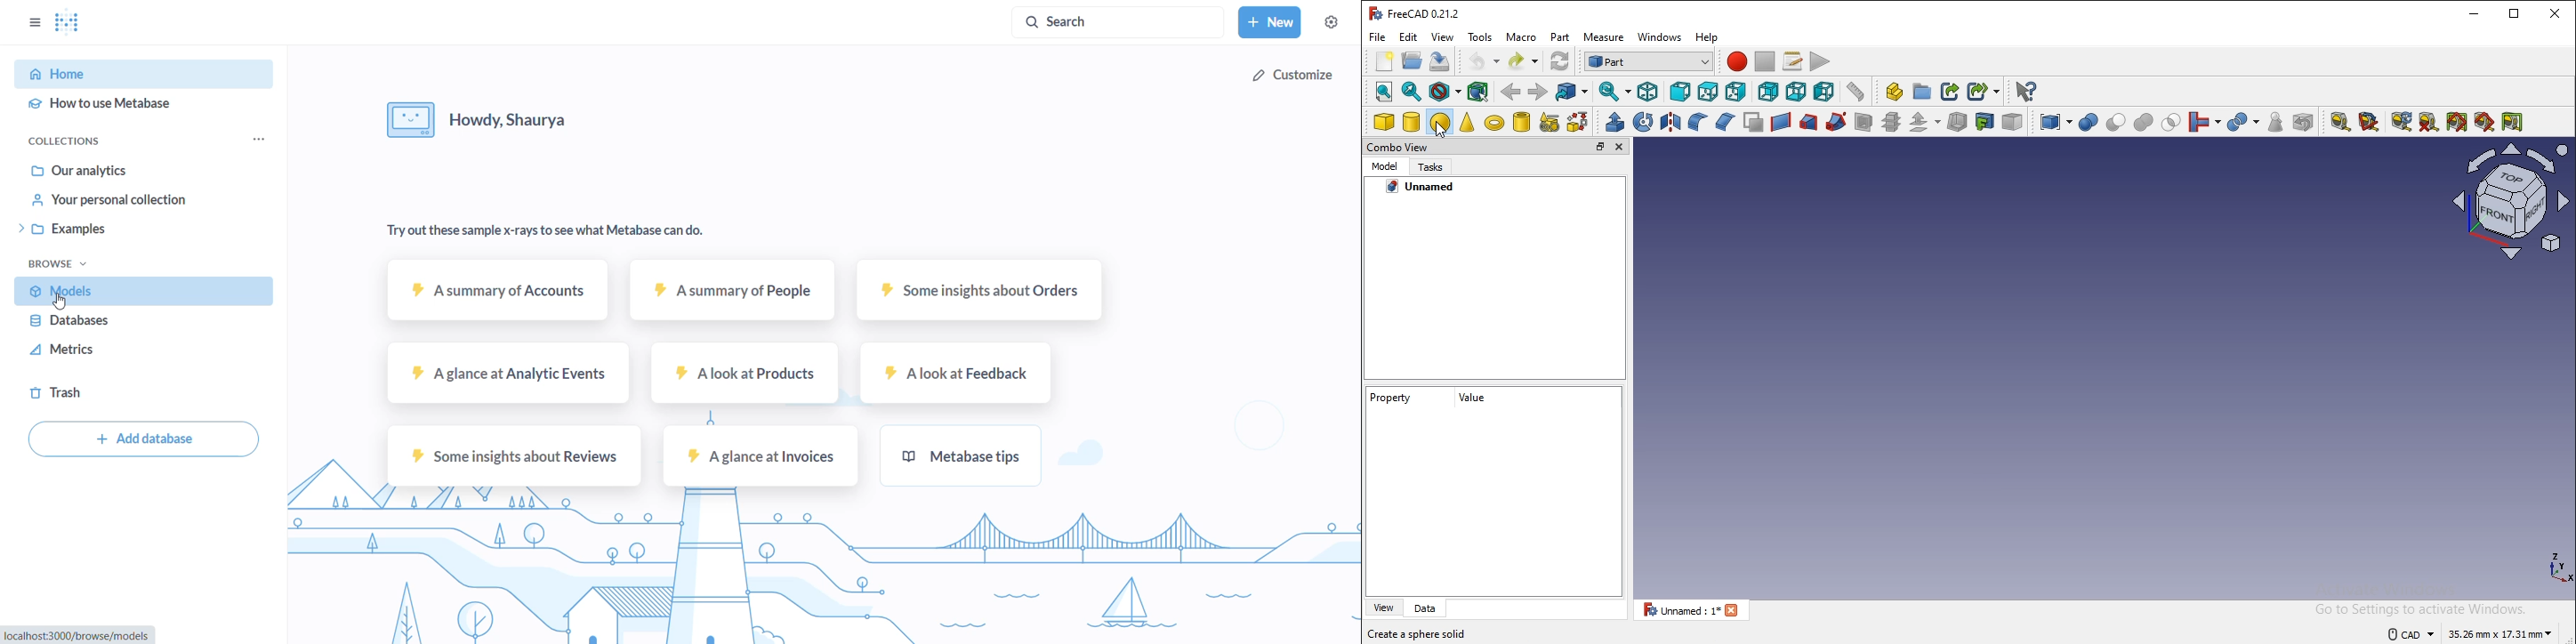  Describe the element at coordinates (1425, 609) in the screenshot. I see `data` at that location.